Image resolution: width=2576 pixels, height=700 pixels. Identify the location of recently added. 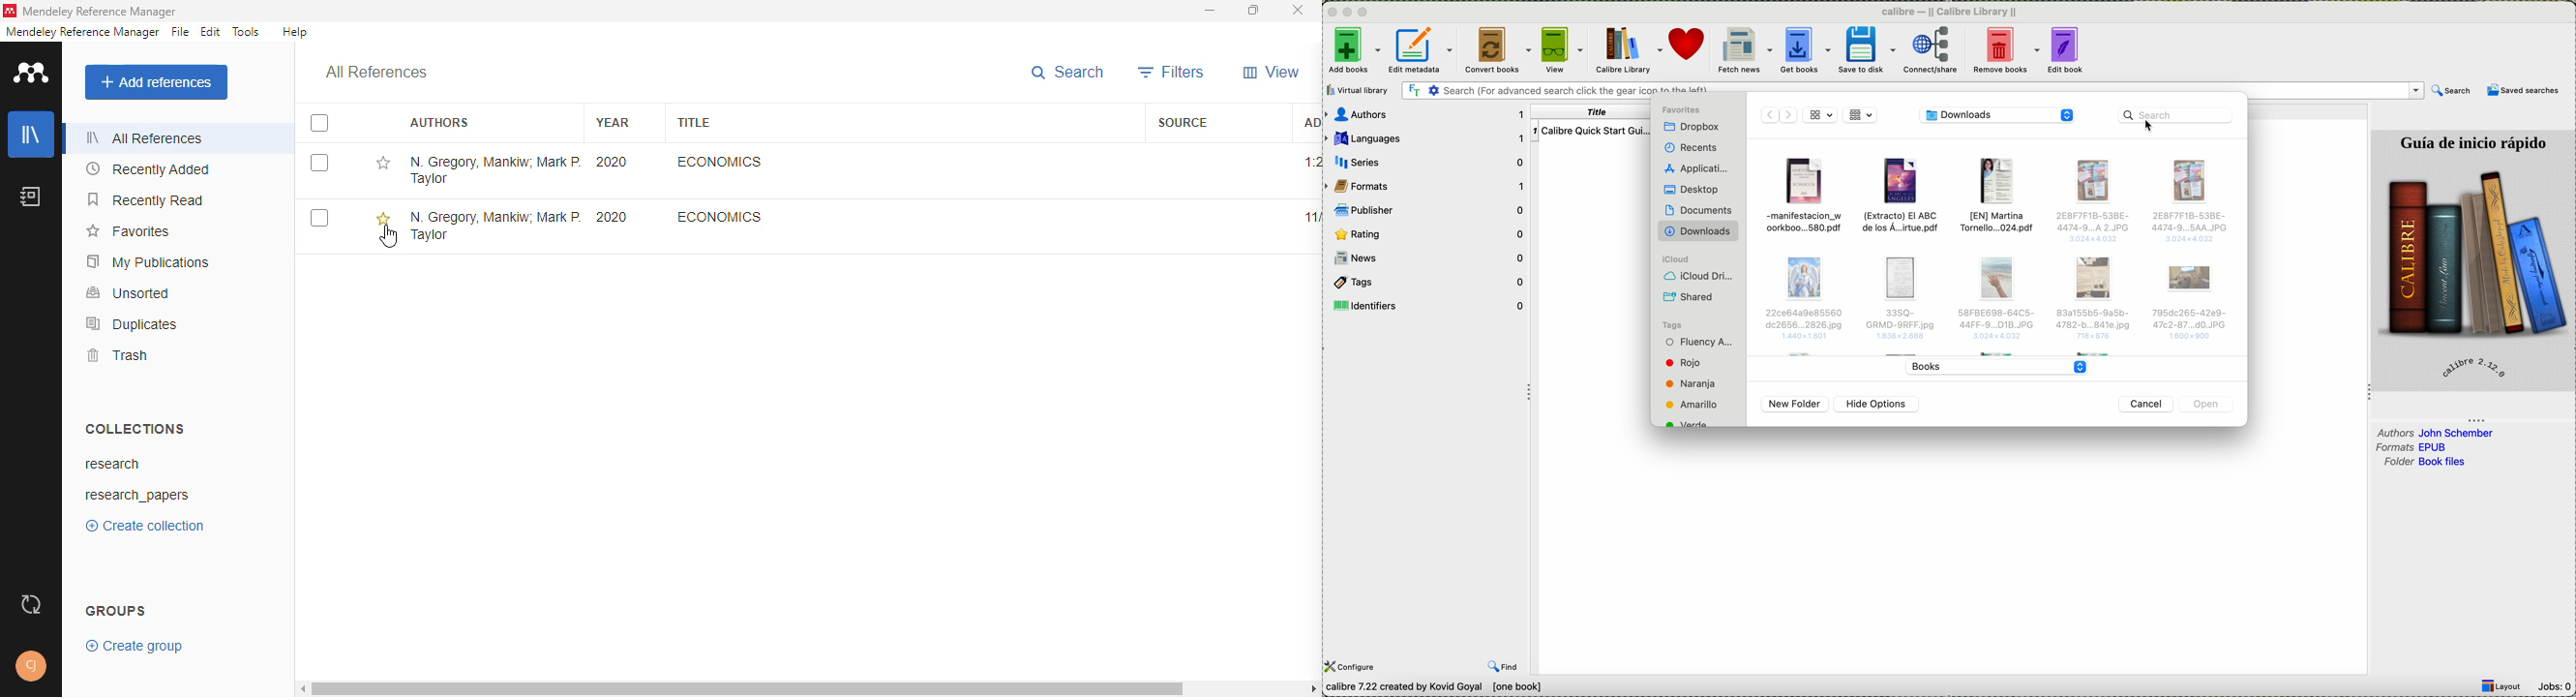
(148, 169).